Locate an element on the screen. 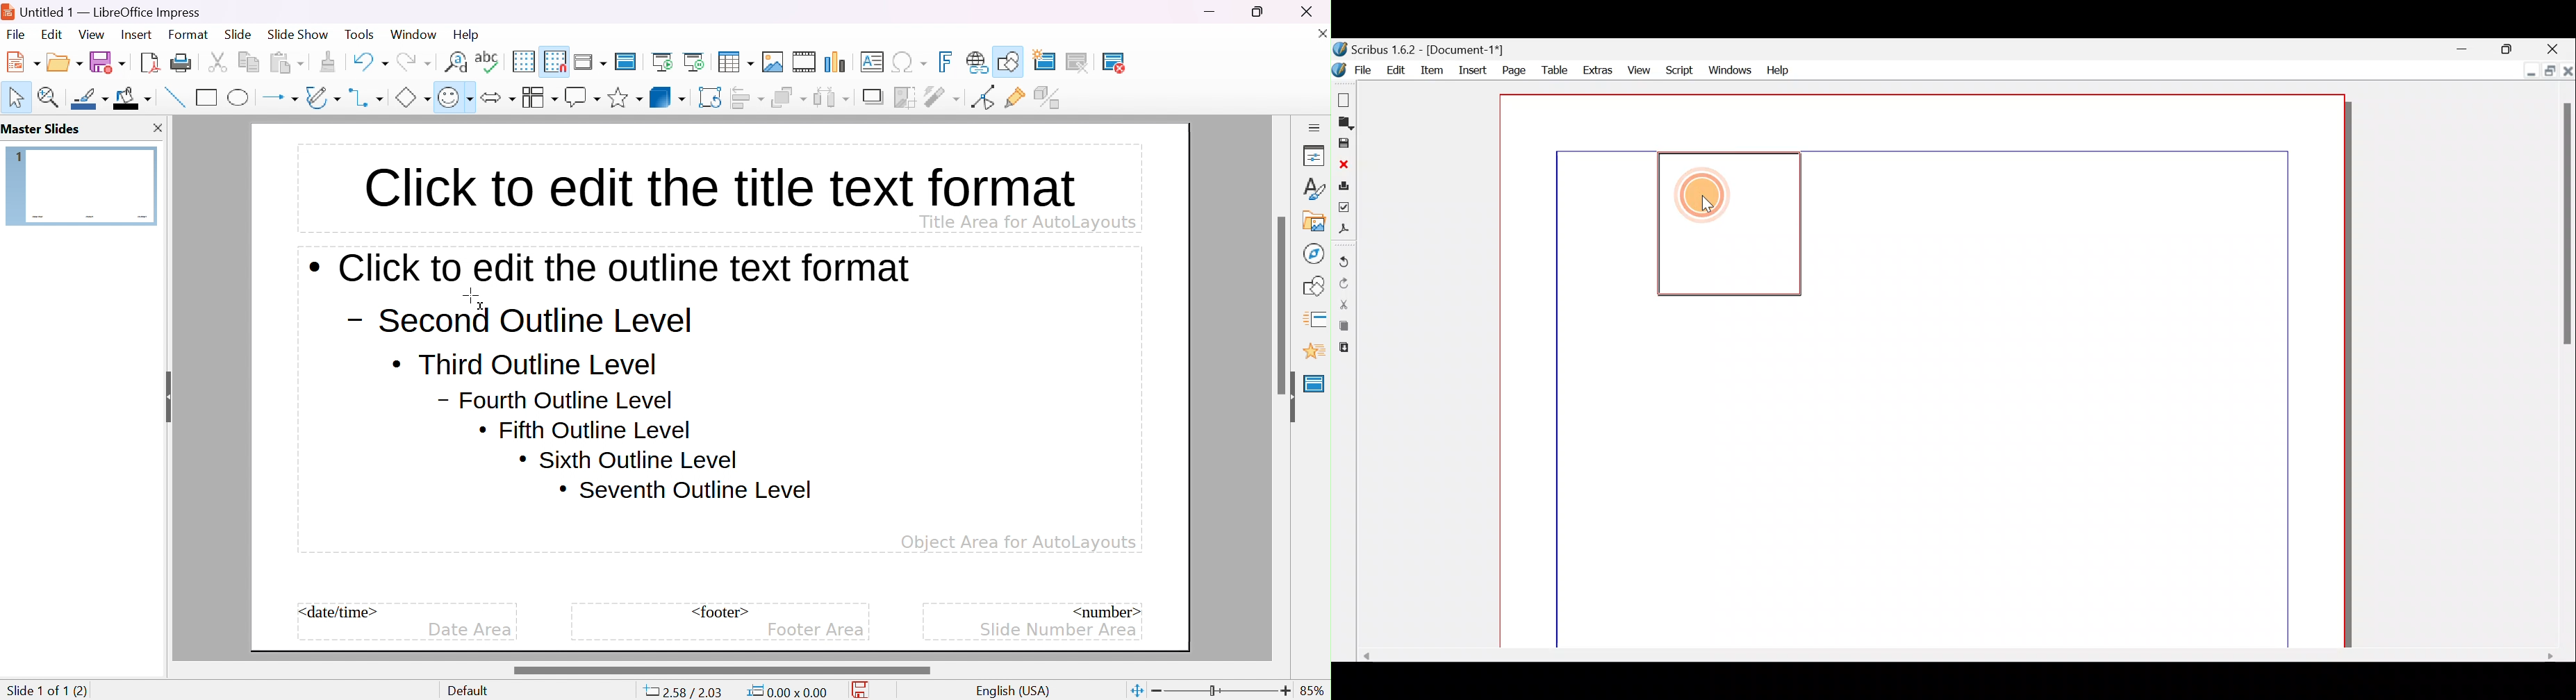  Edit is located at coordinates (1397, 69).